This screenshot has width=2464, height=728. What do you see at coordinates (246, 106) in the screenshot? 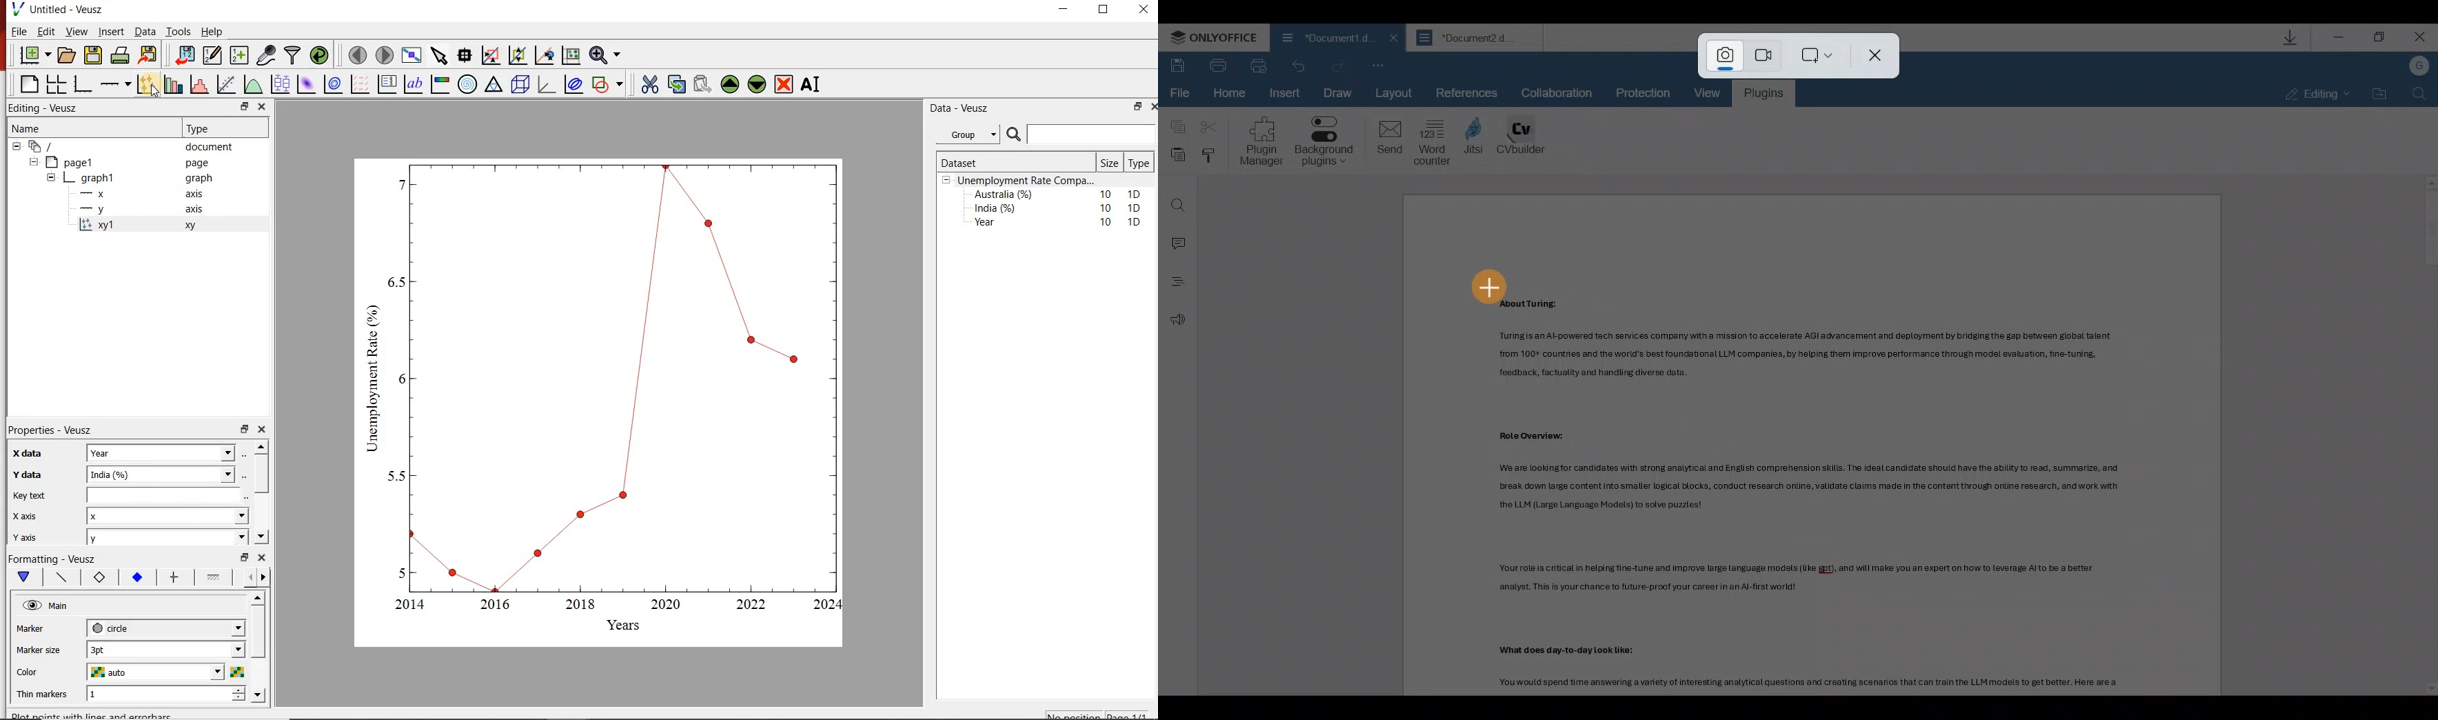
I see `minimise` at bounding box center [246, 106].